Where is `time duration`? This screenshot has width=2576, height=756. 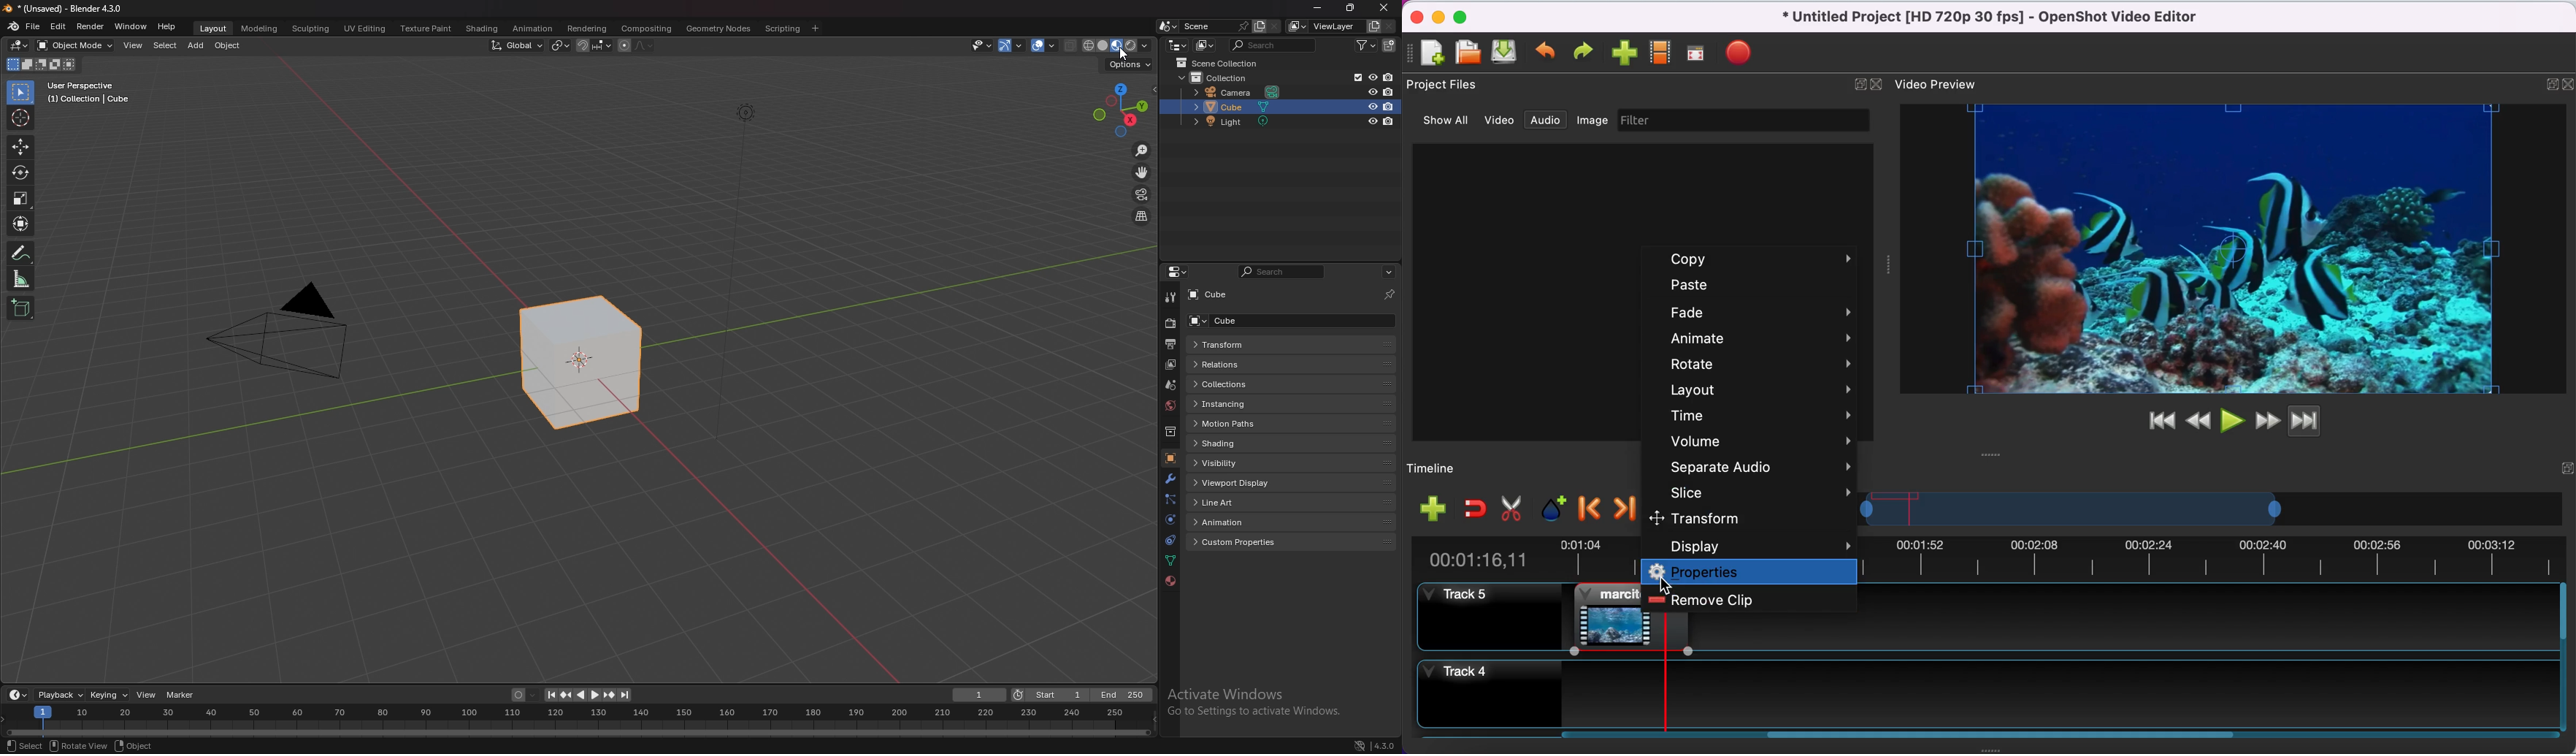
time duration is located at coordinates (1482, 558).